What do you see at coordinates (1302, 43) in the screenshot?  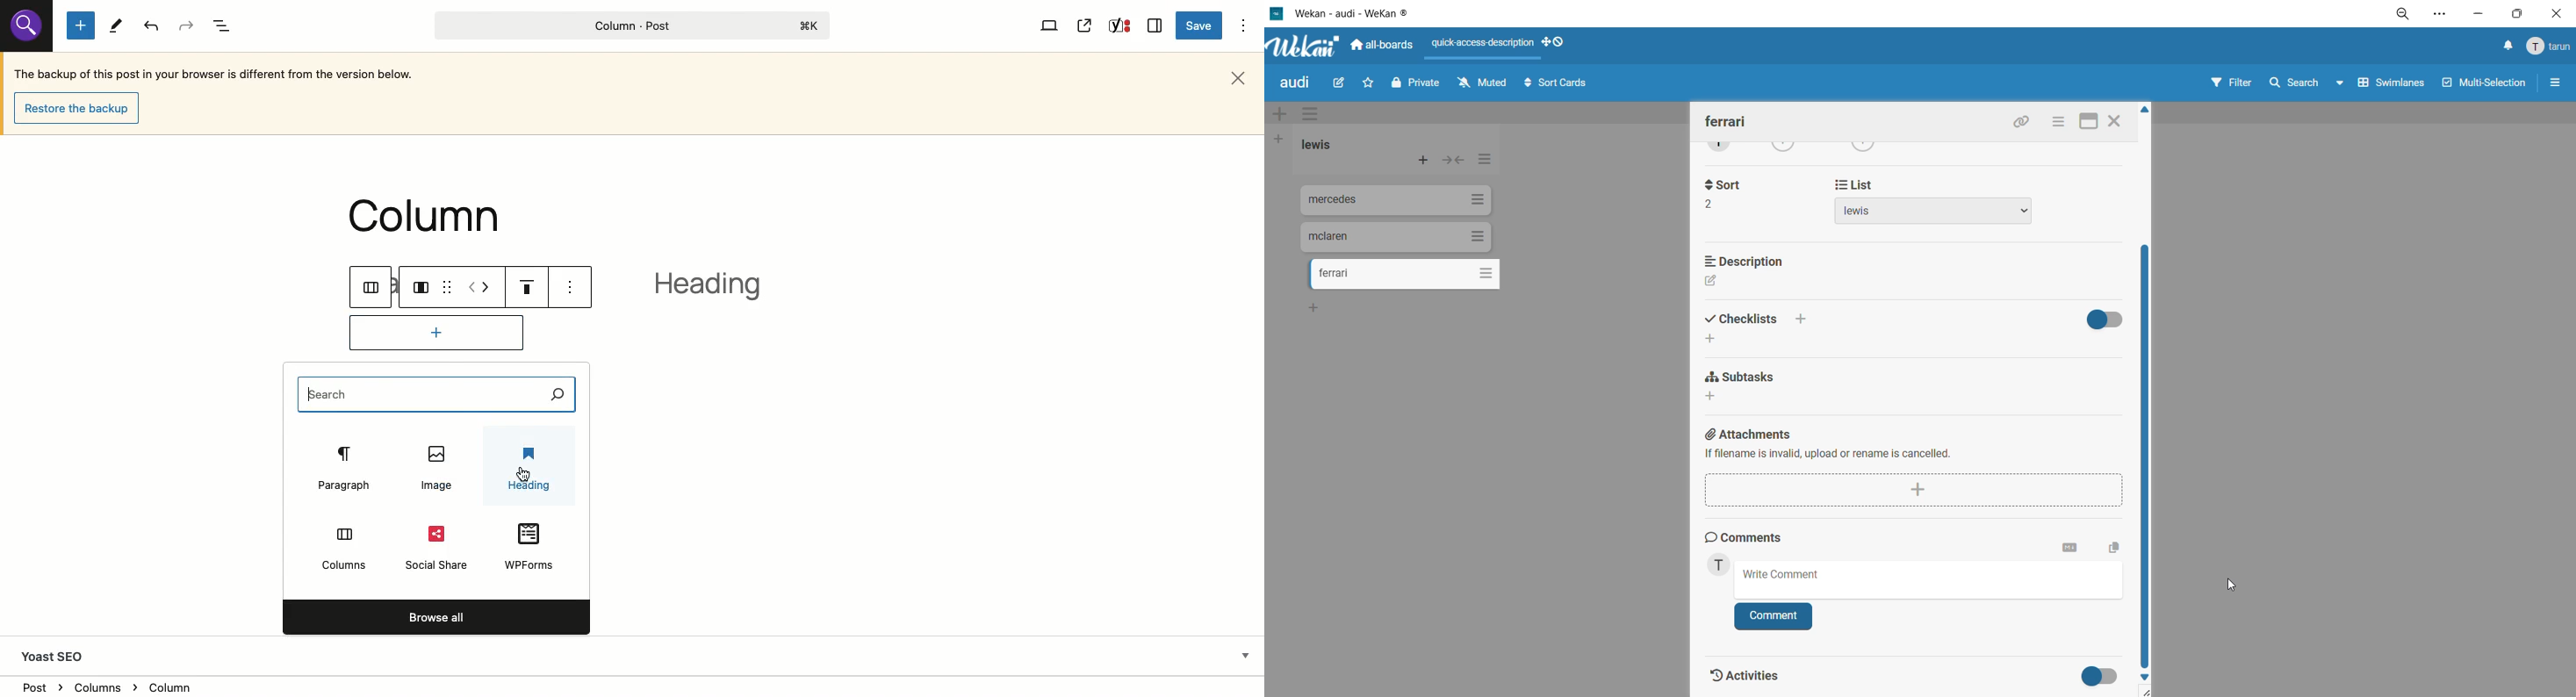 I see `app logo` at bounding box center [1302, 43].